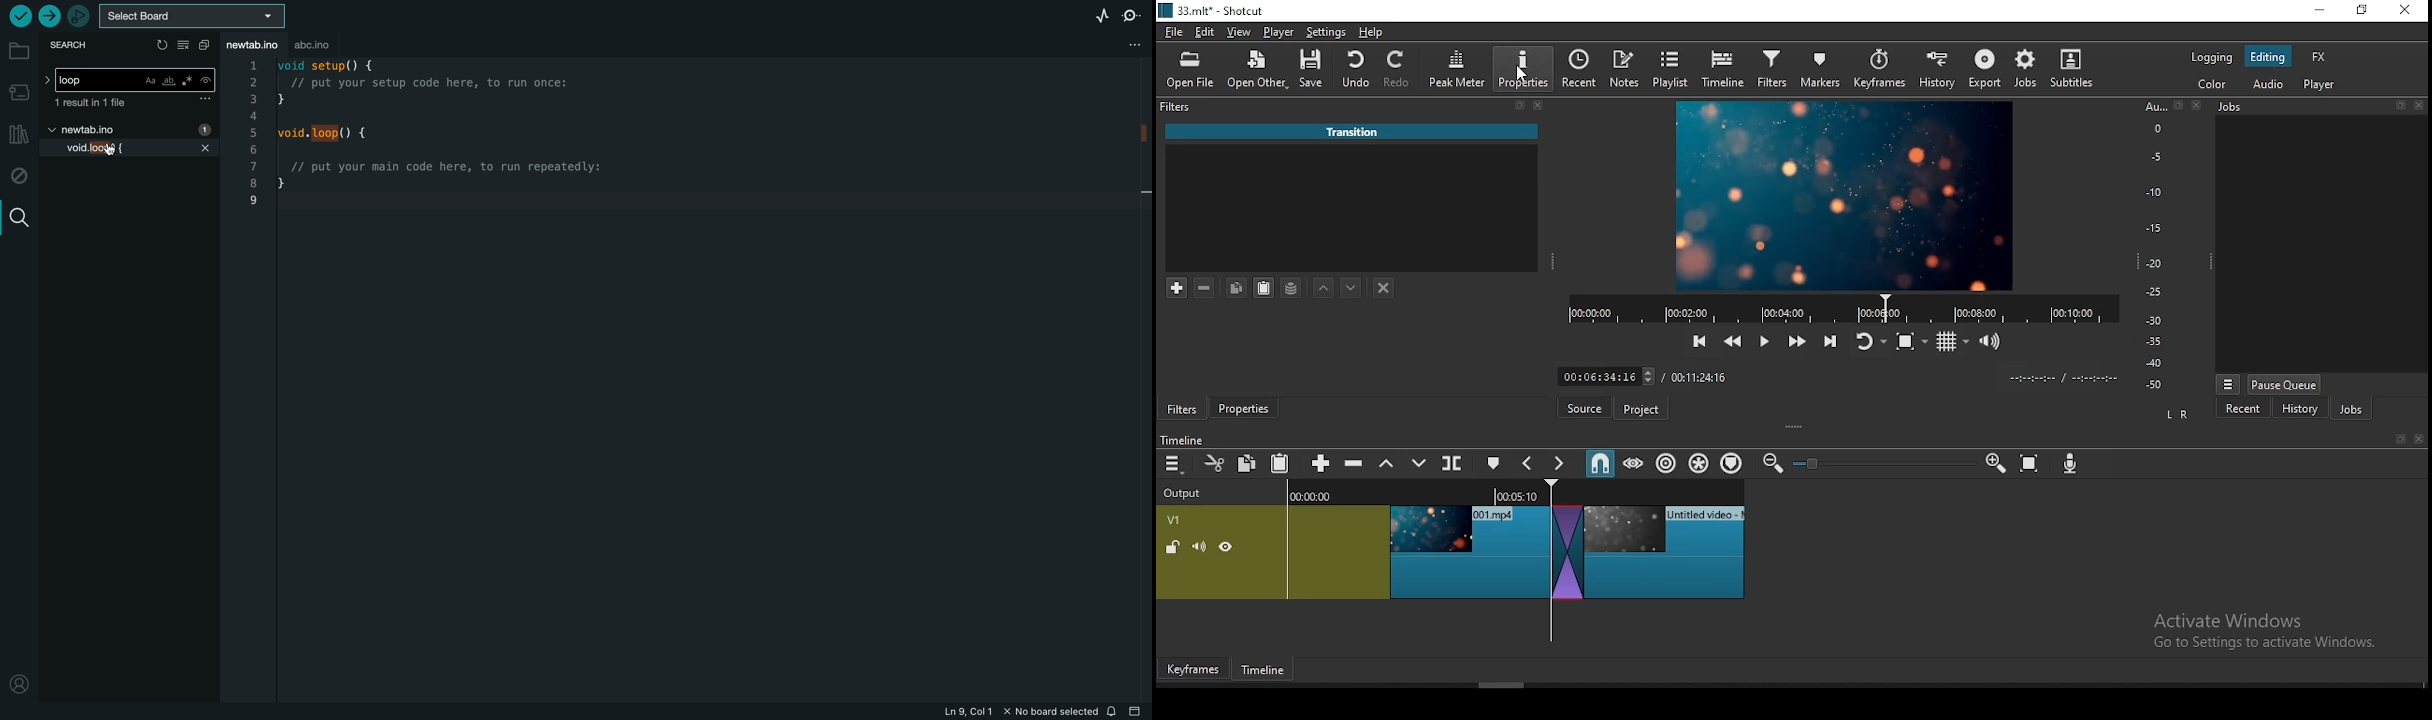 Image resolution: width=2436 pixels, height=728 pixels. What do you see at coordinates (1459, 68) in the screenshot?
I see `peak meter` at bounding box center [1459, 68].